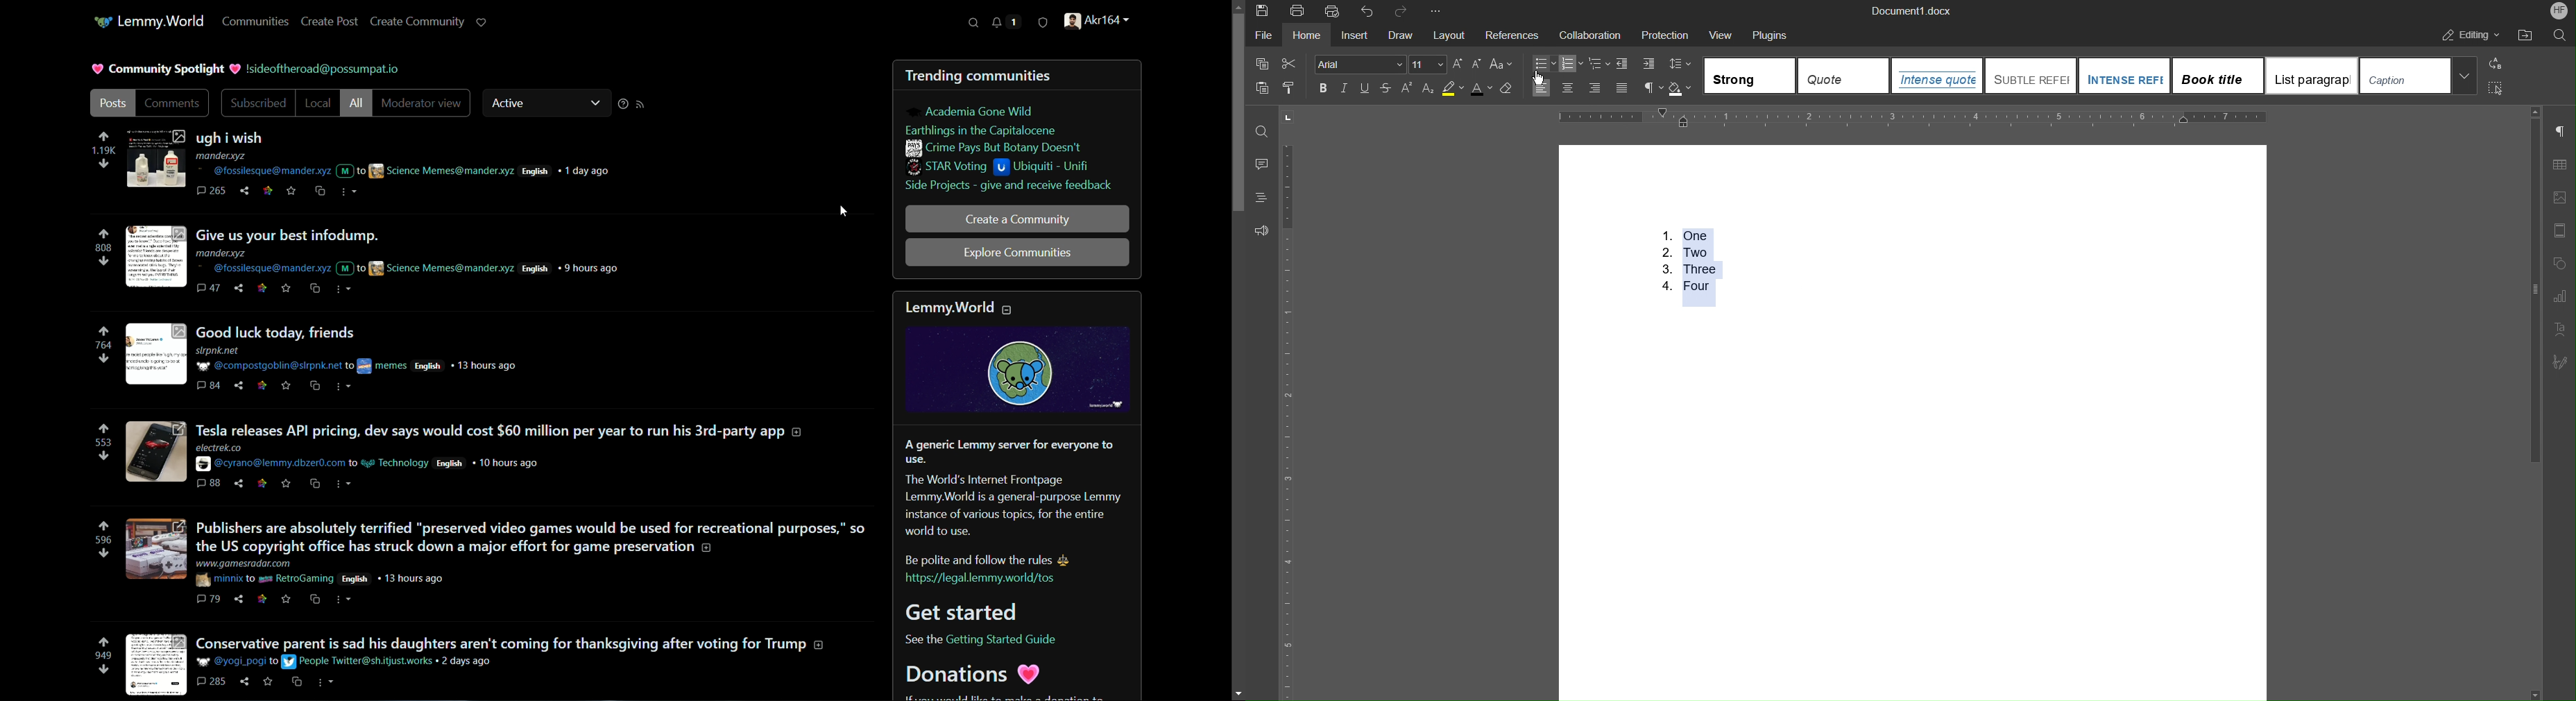  Describe the element at coordinates (1449, 32) in the screenshot. I see `Layout` at that location.